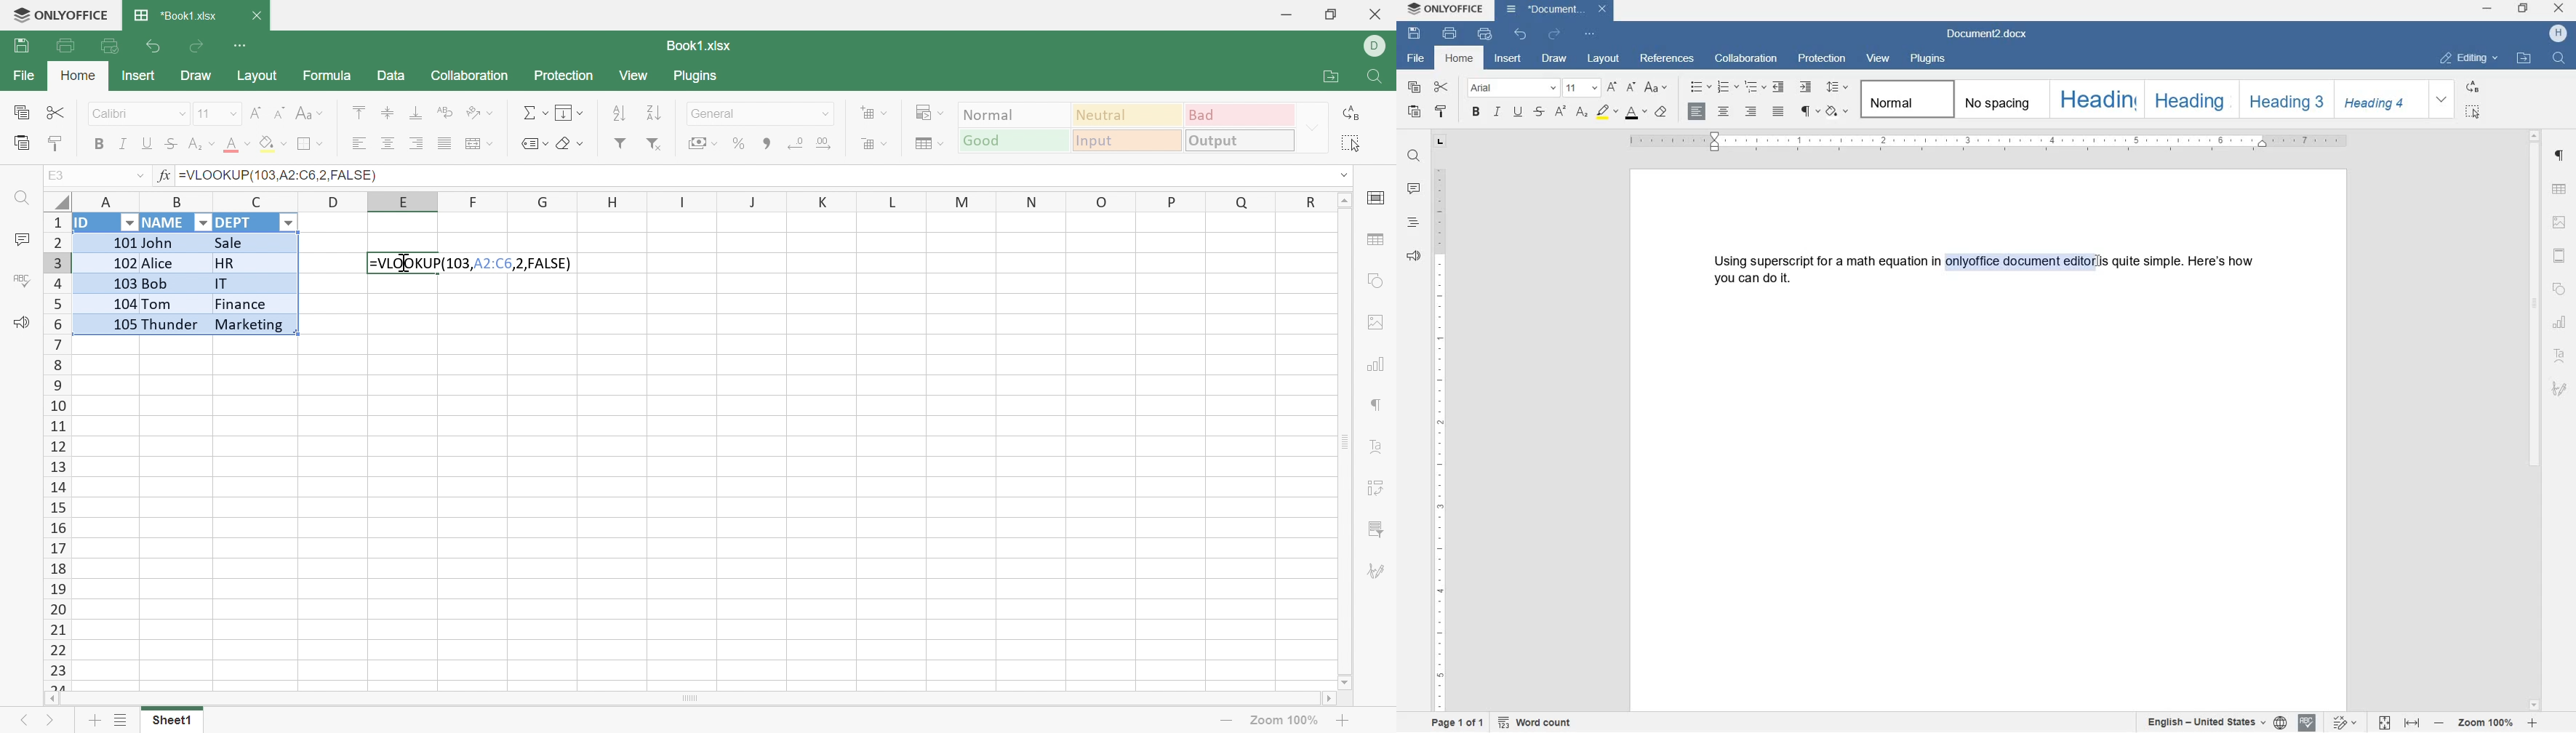  Describe the element at coordinates (229, 115) in the screenshot. I see `Drop Down` at that location.